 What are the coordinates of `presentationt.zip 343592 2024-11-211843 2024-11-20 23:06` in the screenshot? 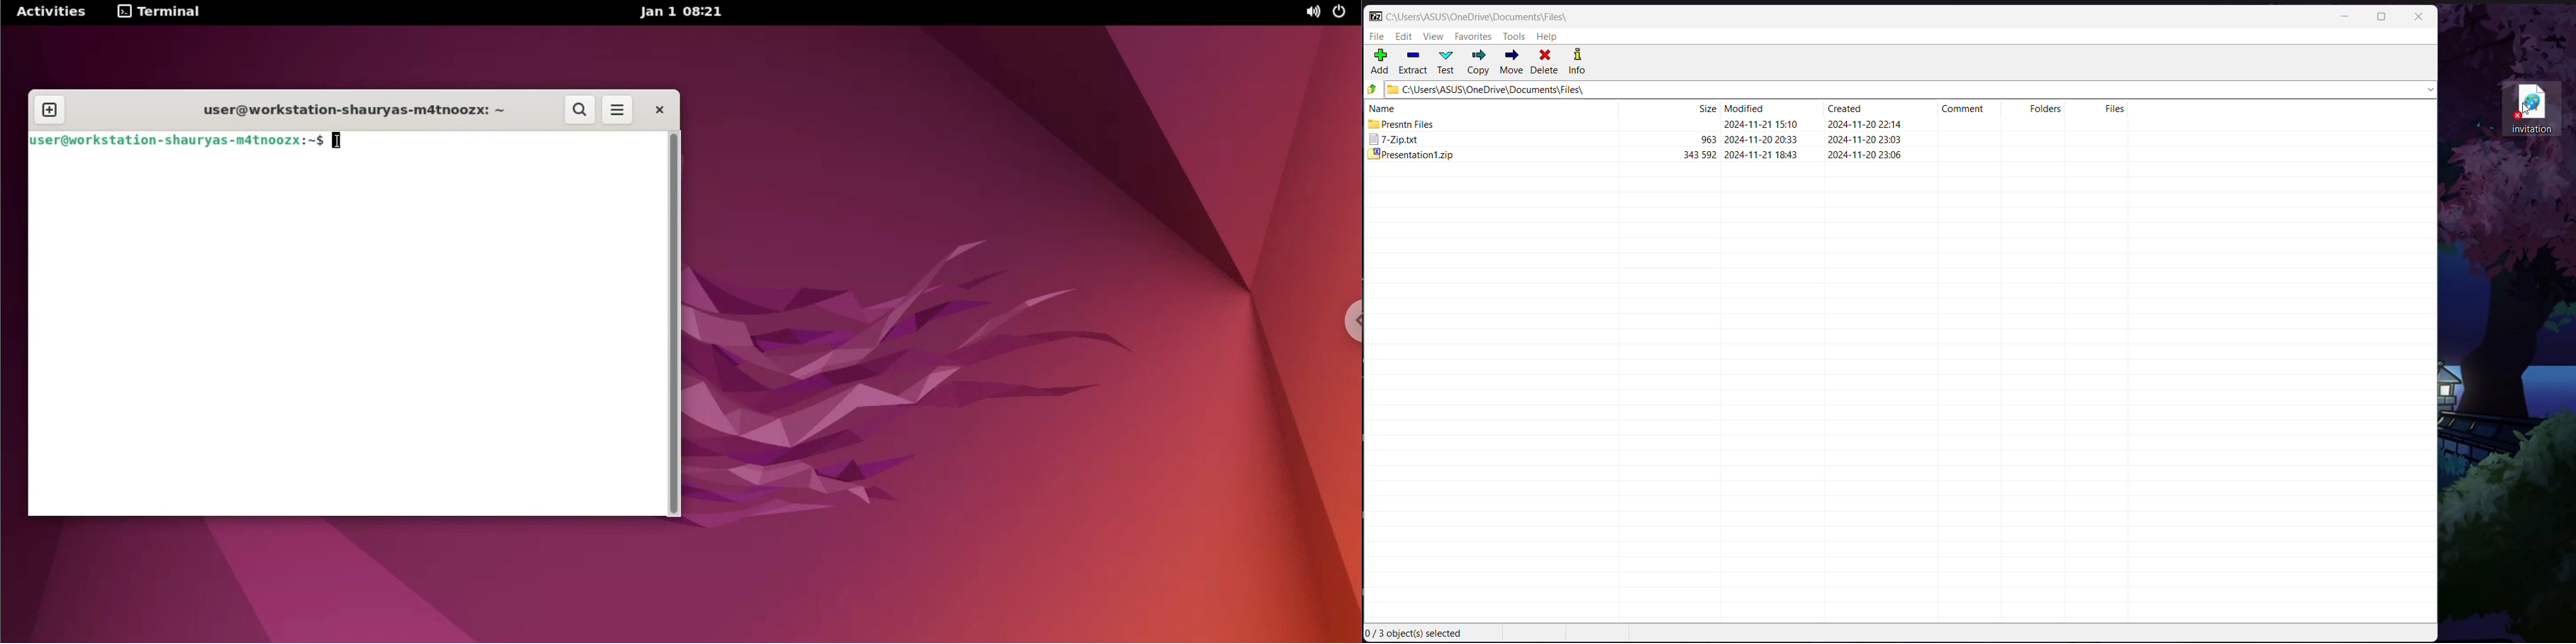 It's located at (1636, 156).